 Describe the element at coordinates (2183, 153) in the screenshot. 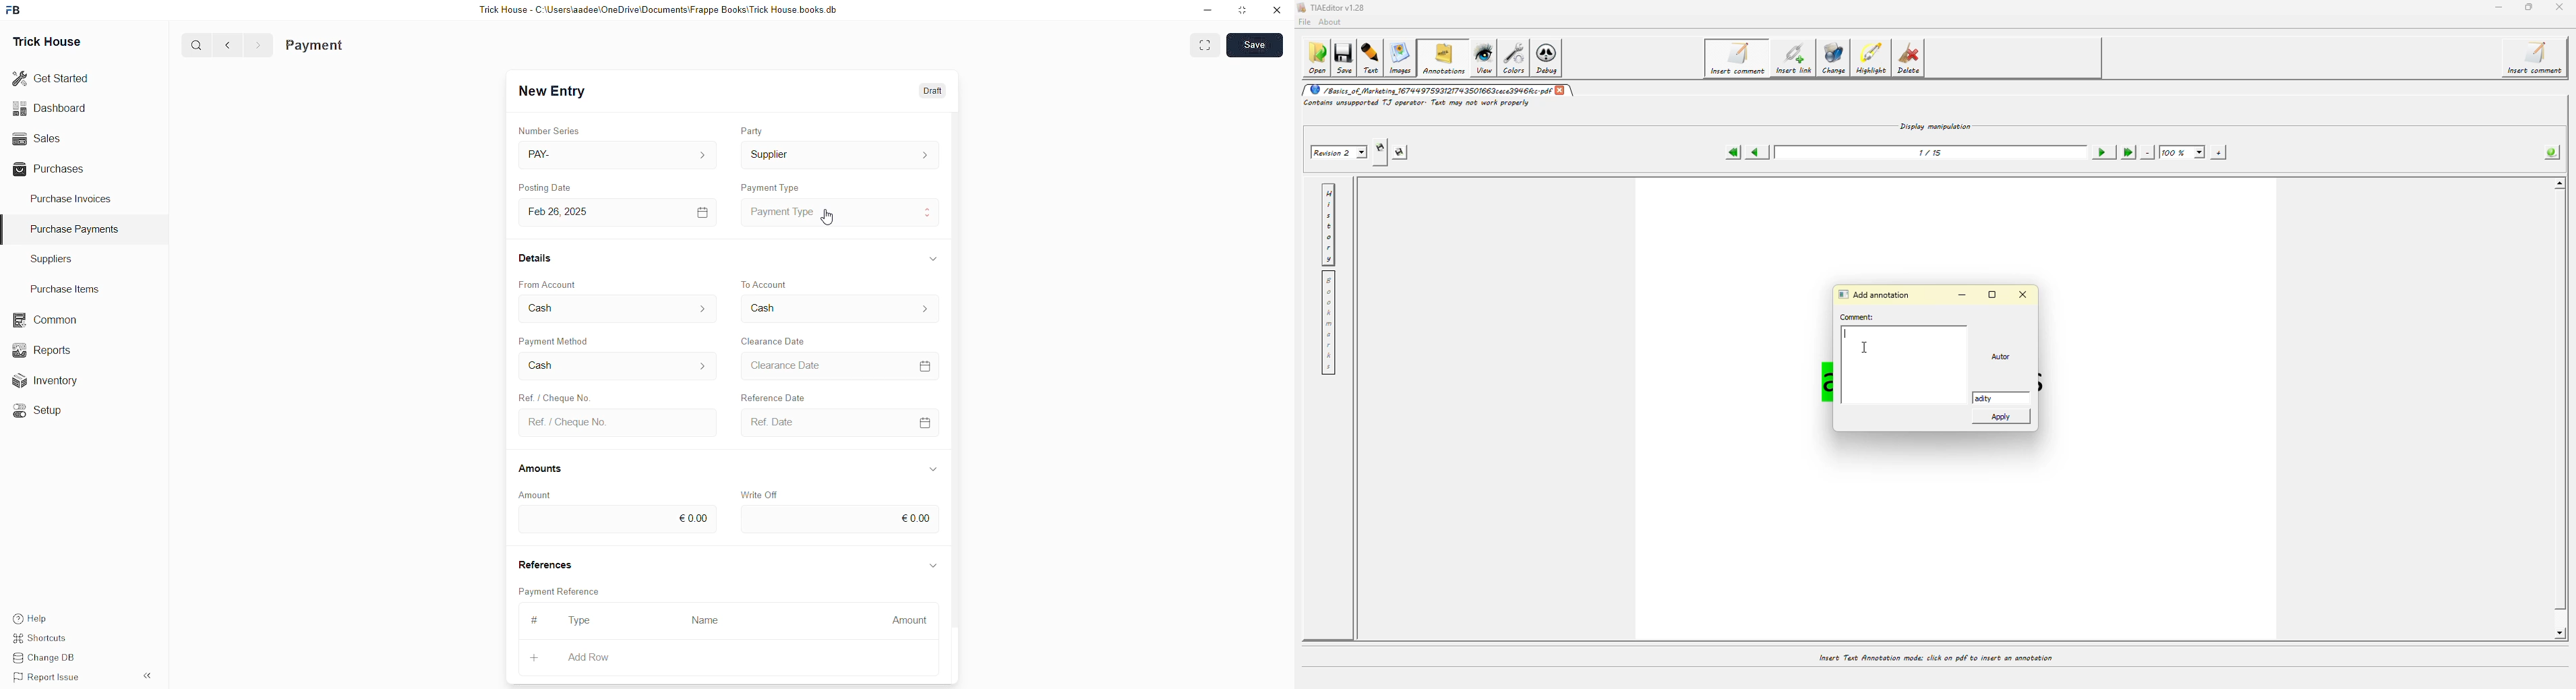

I see `100%` at that location.